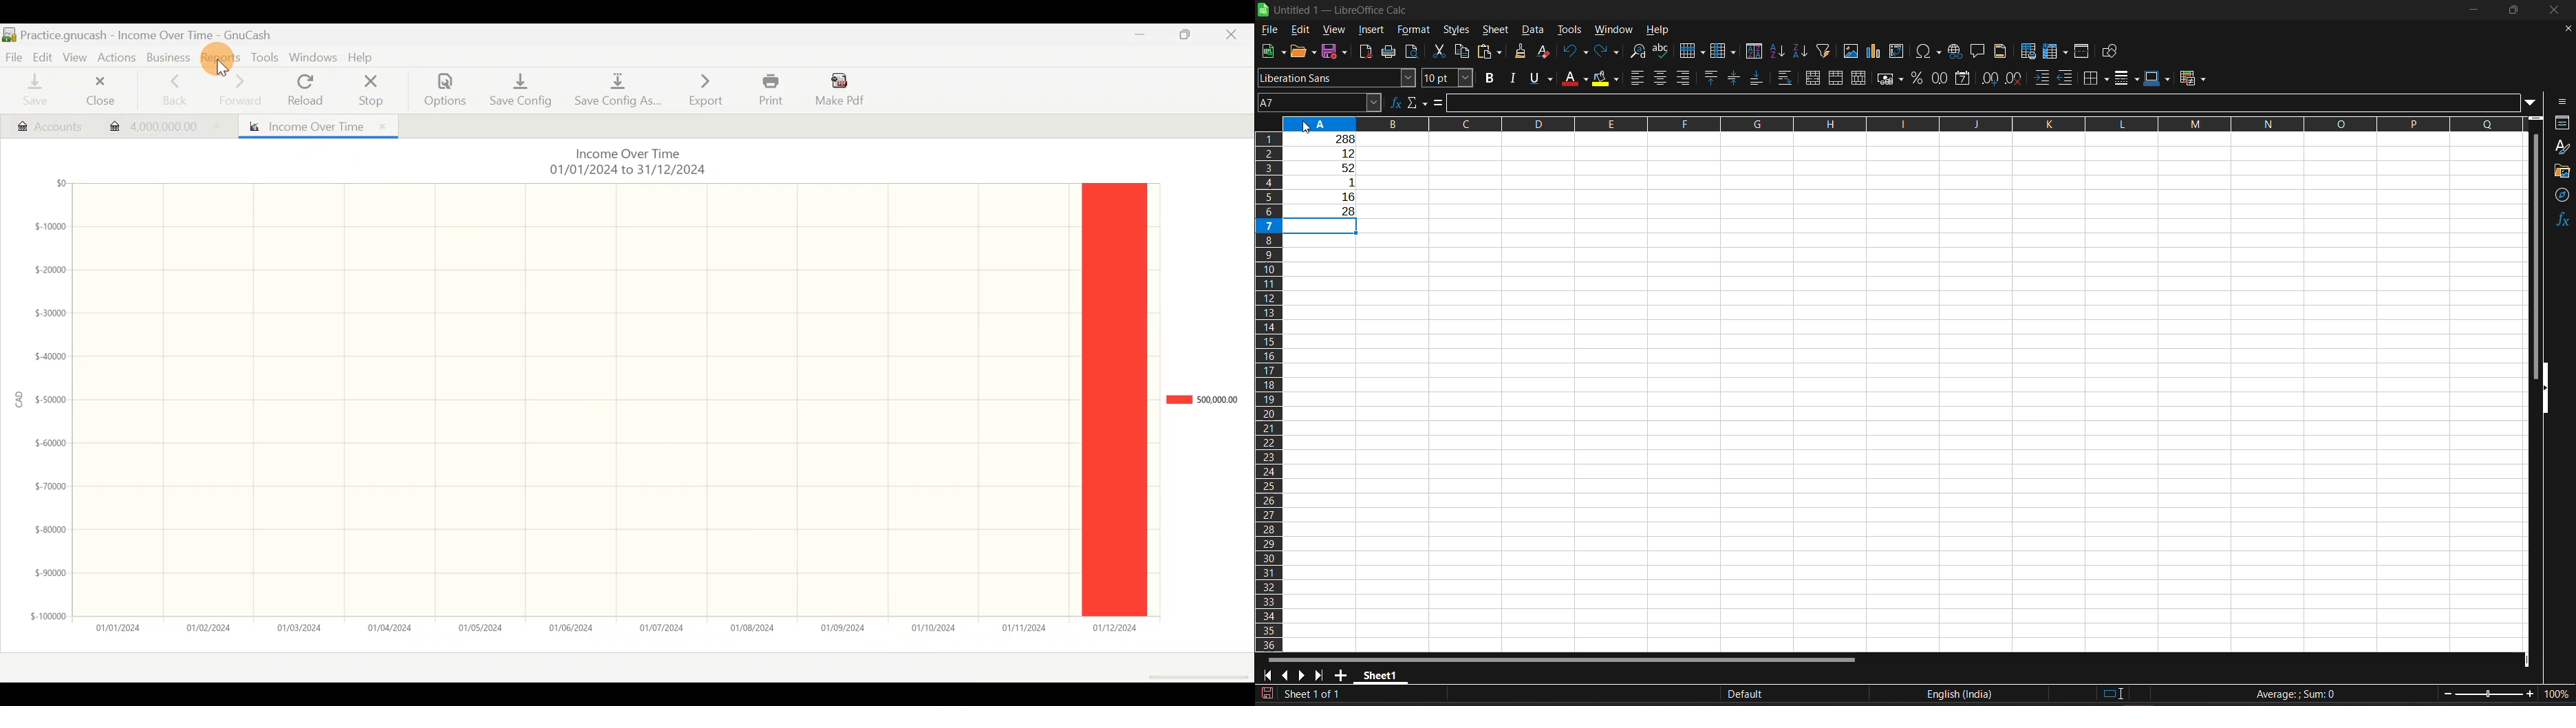  I want to click on column, so click(1724, 50).